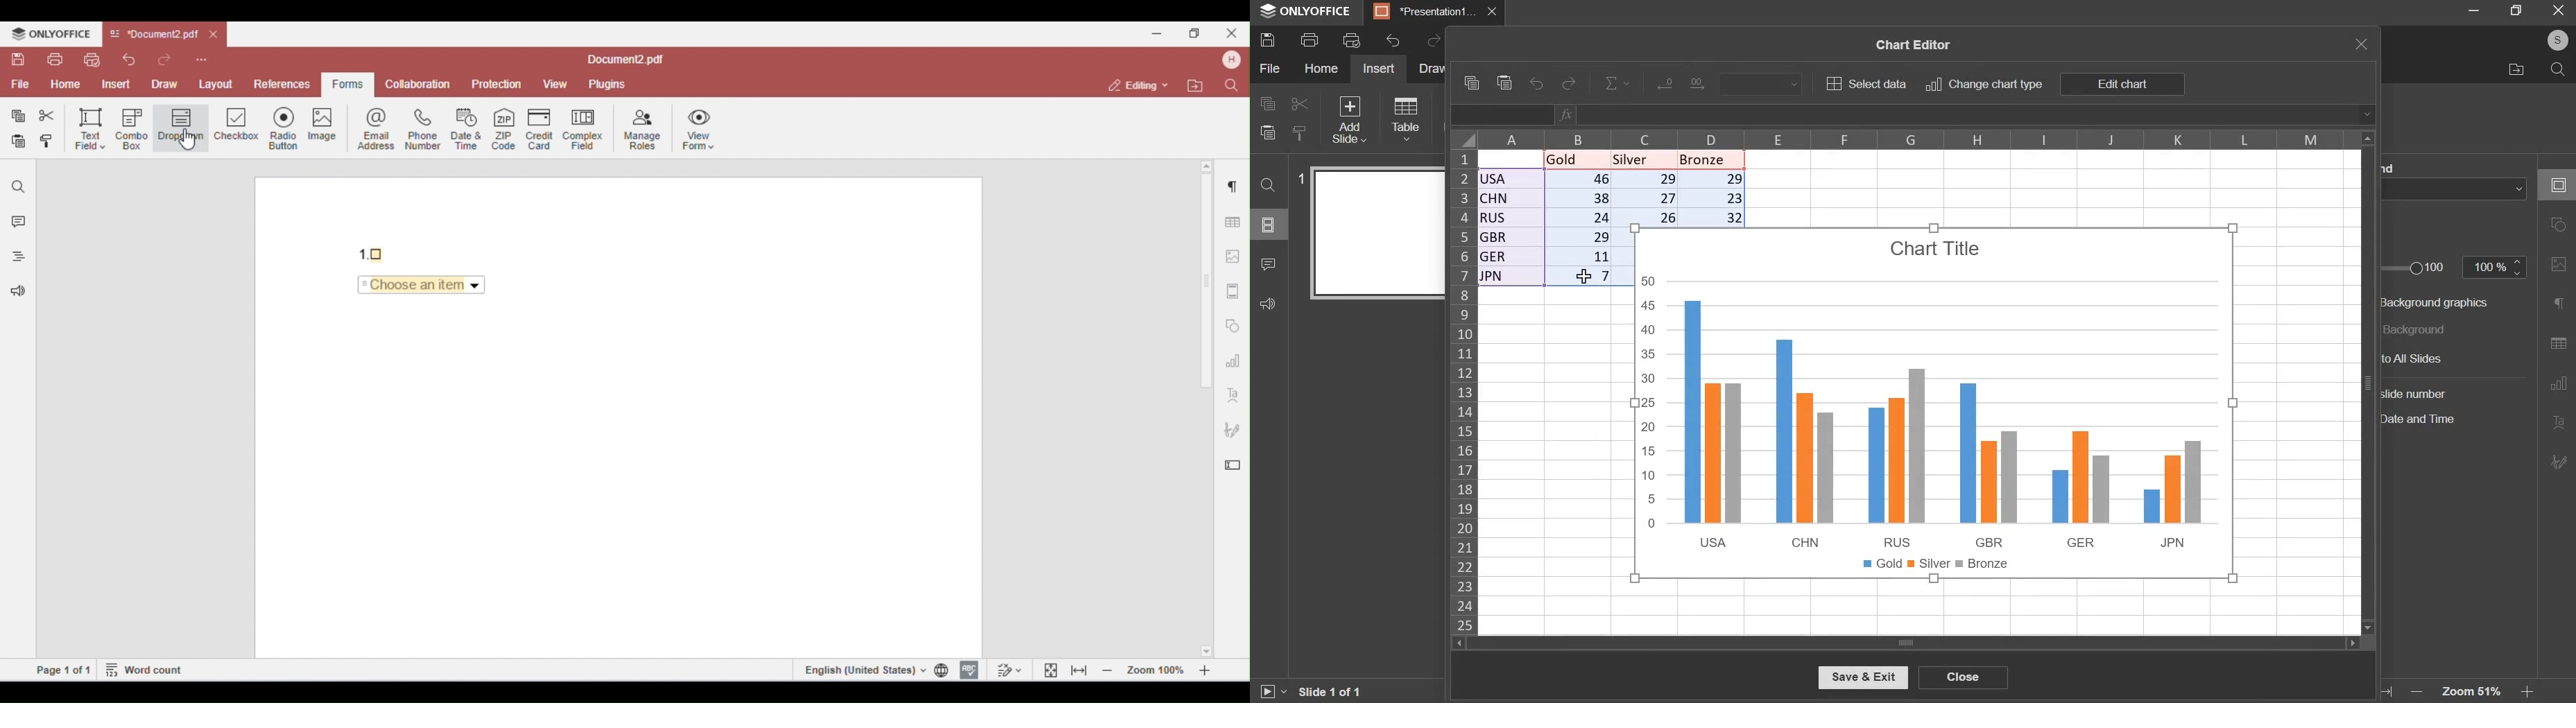 This screenshot has height=728, width=2576. What do you see at coordinates (1511, 198) in the screenshot?
I see `chn` at bounding box center [1511, 198].